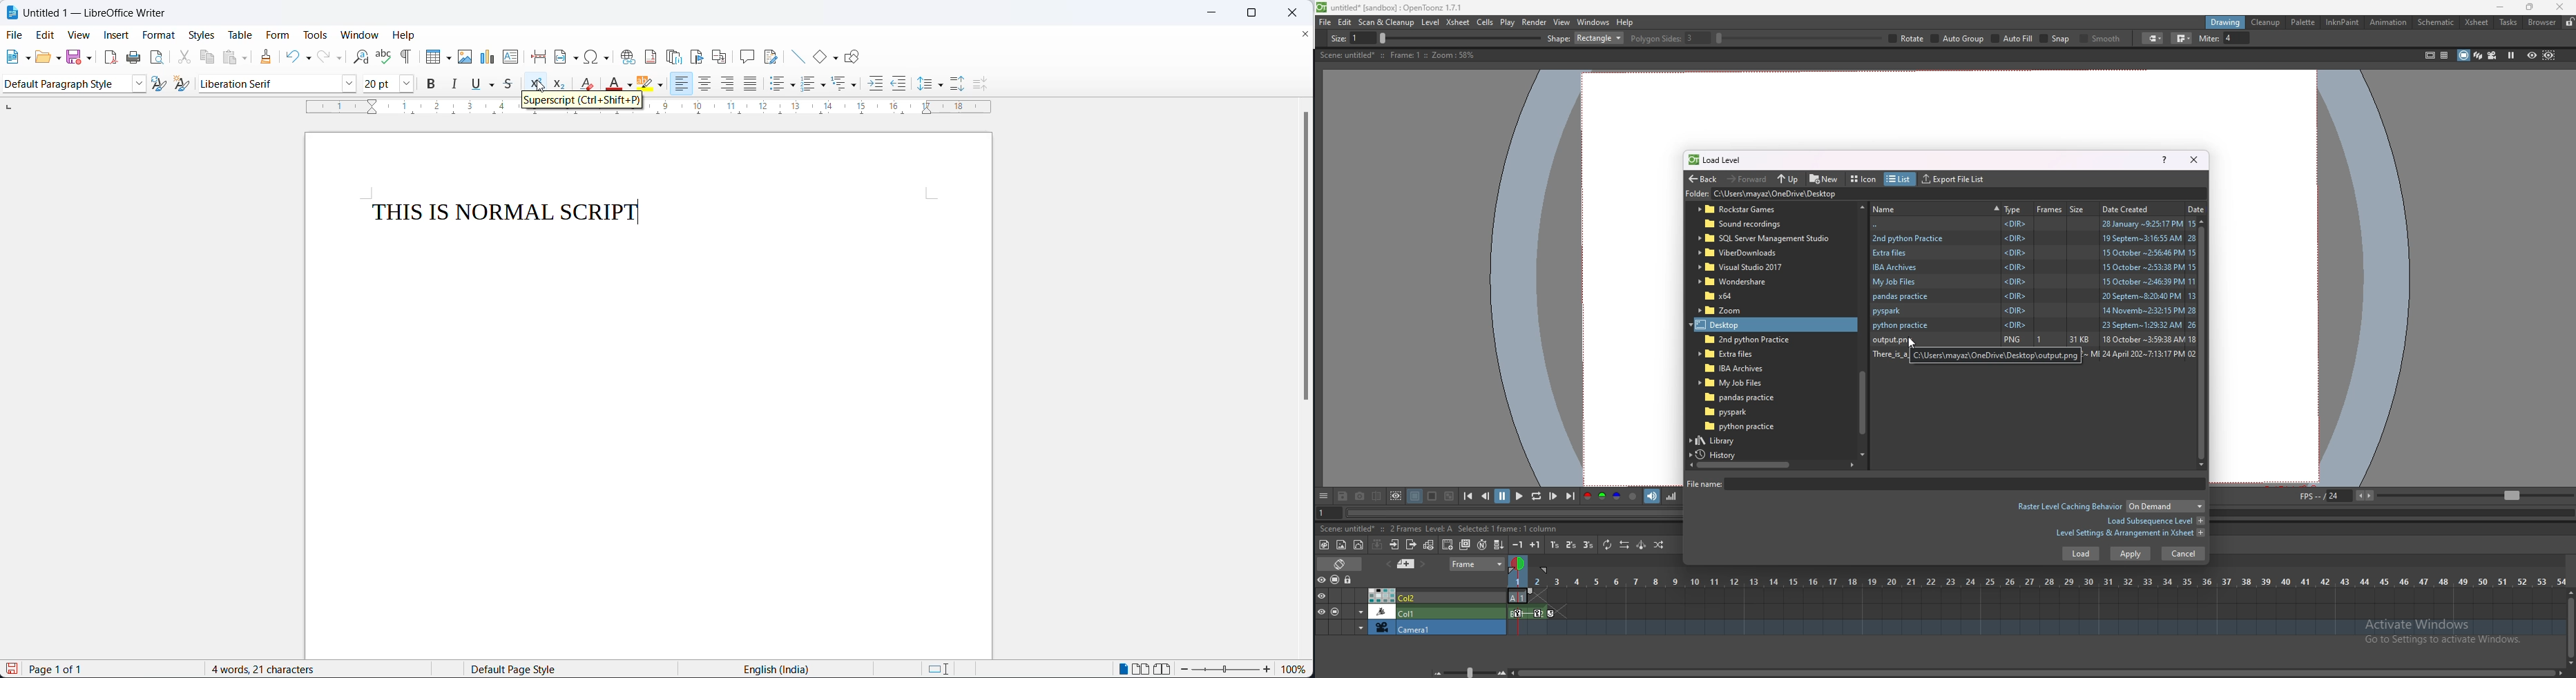  What do you see at coordinates (642, 109) in the screenshot?
I see `ruler` at bounding box center [642, 109].